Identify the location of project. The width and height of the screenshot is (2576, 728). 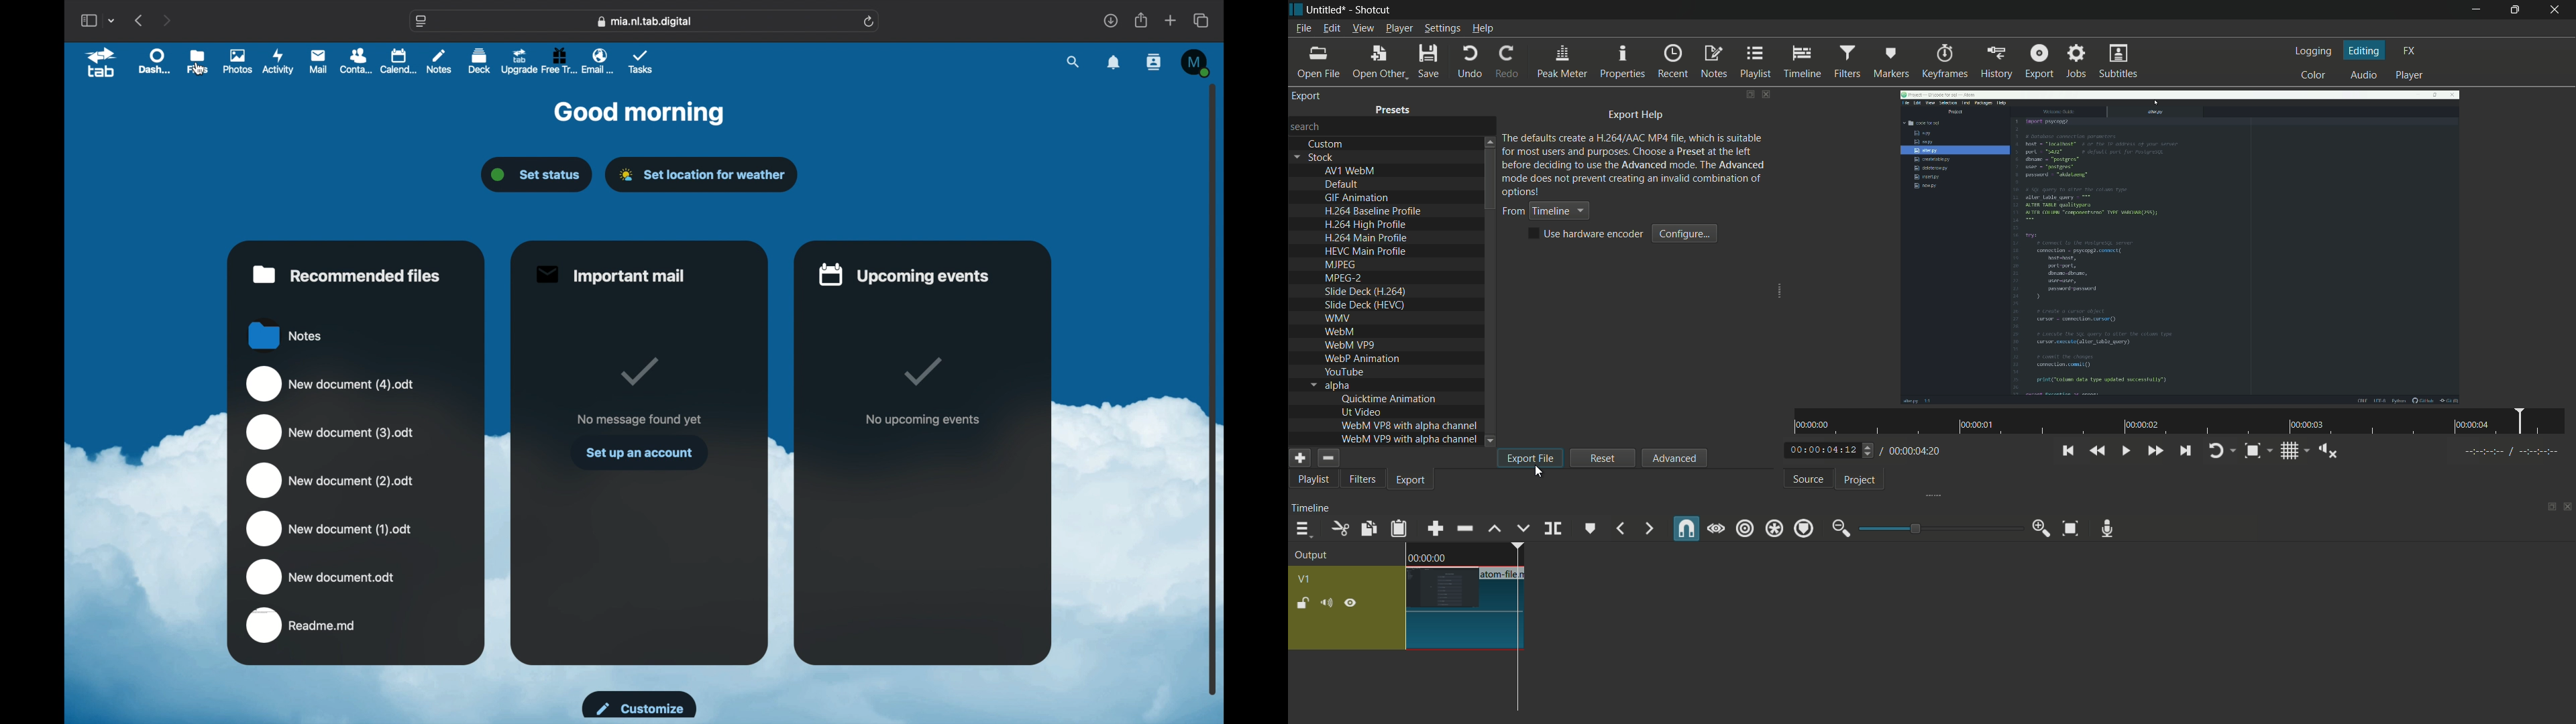
(1862, 481).